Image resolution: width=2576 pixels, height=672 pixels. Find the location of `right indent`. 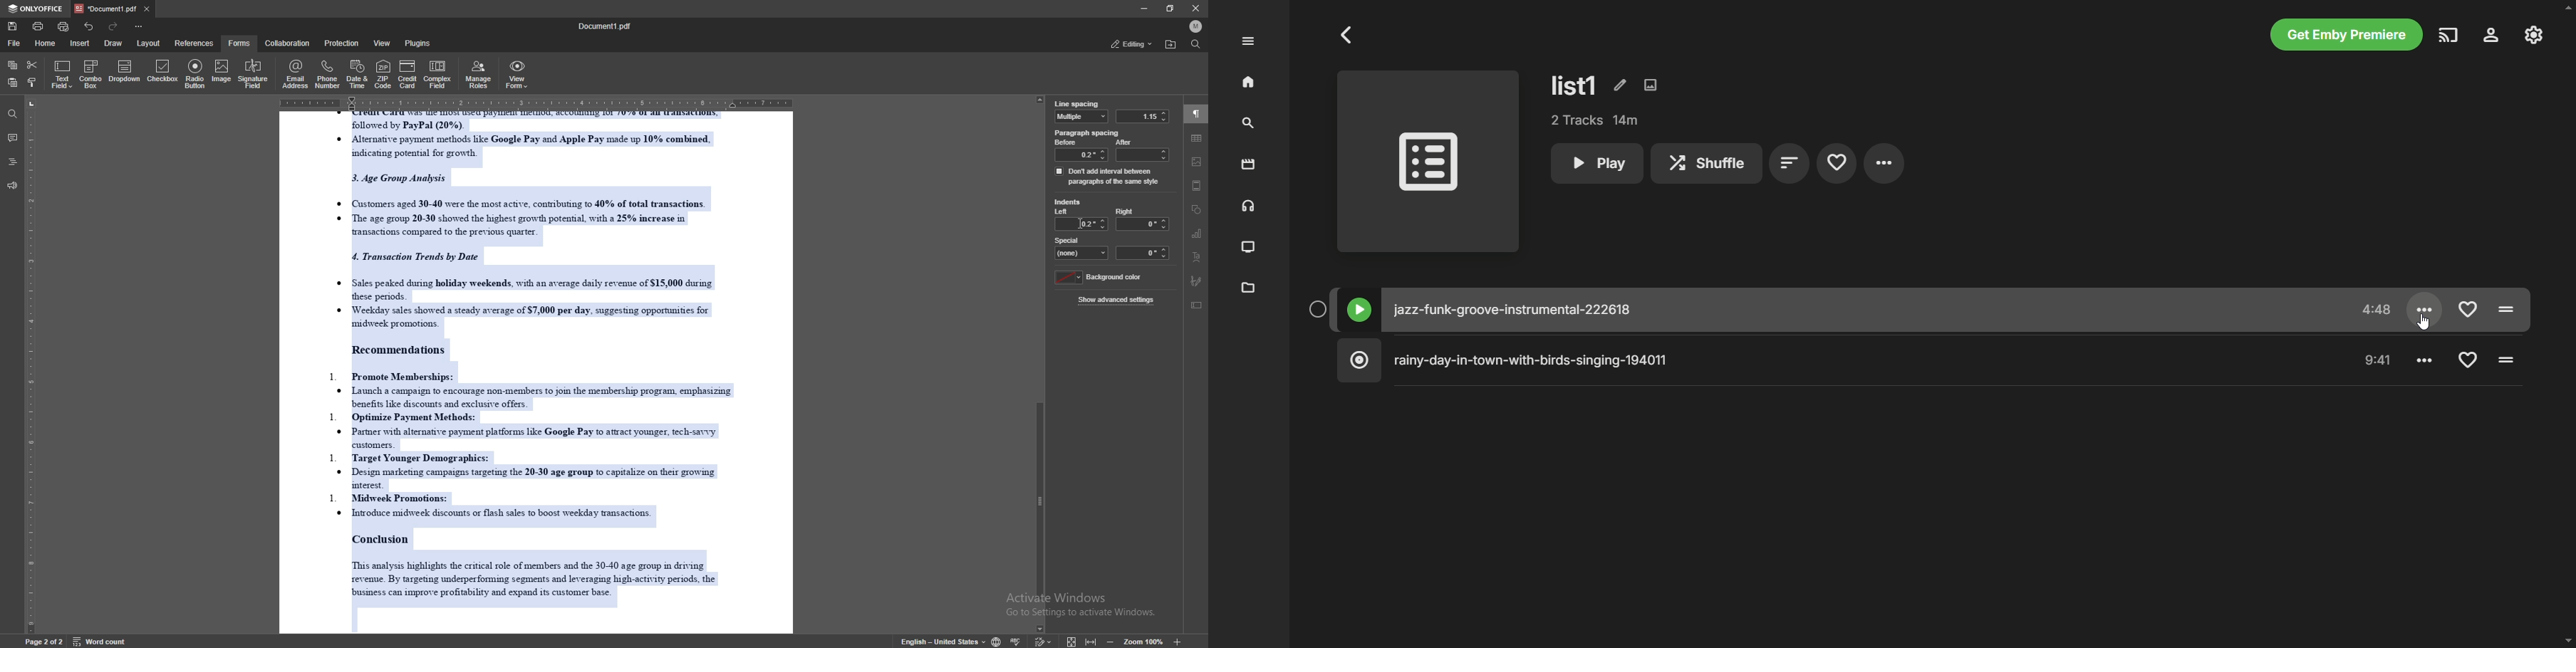

right indent is located at coordinates (1142, 219).